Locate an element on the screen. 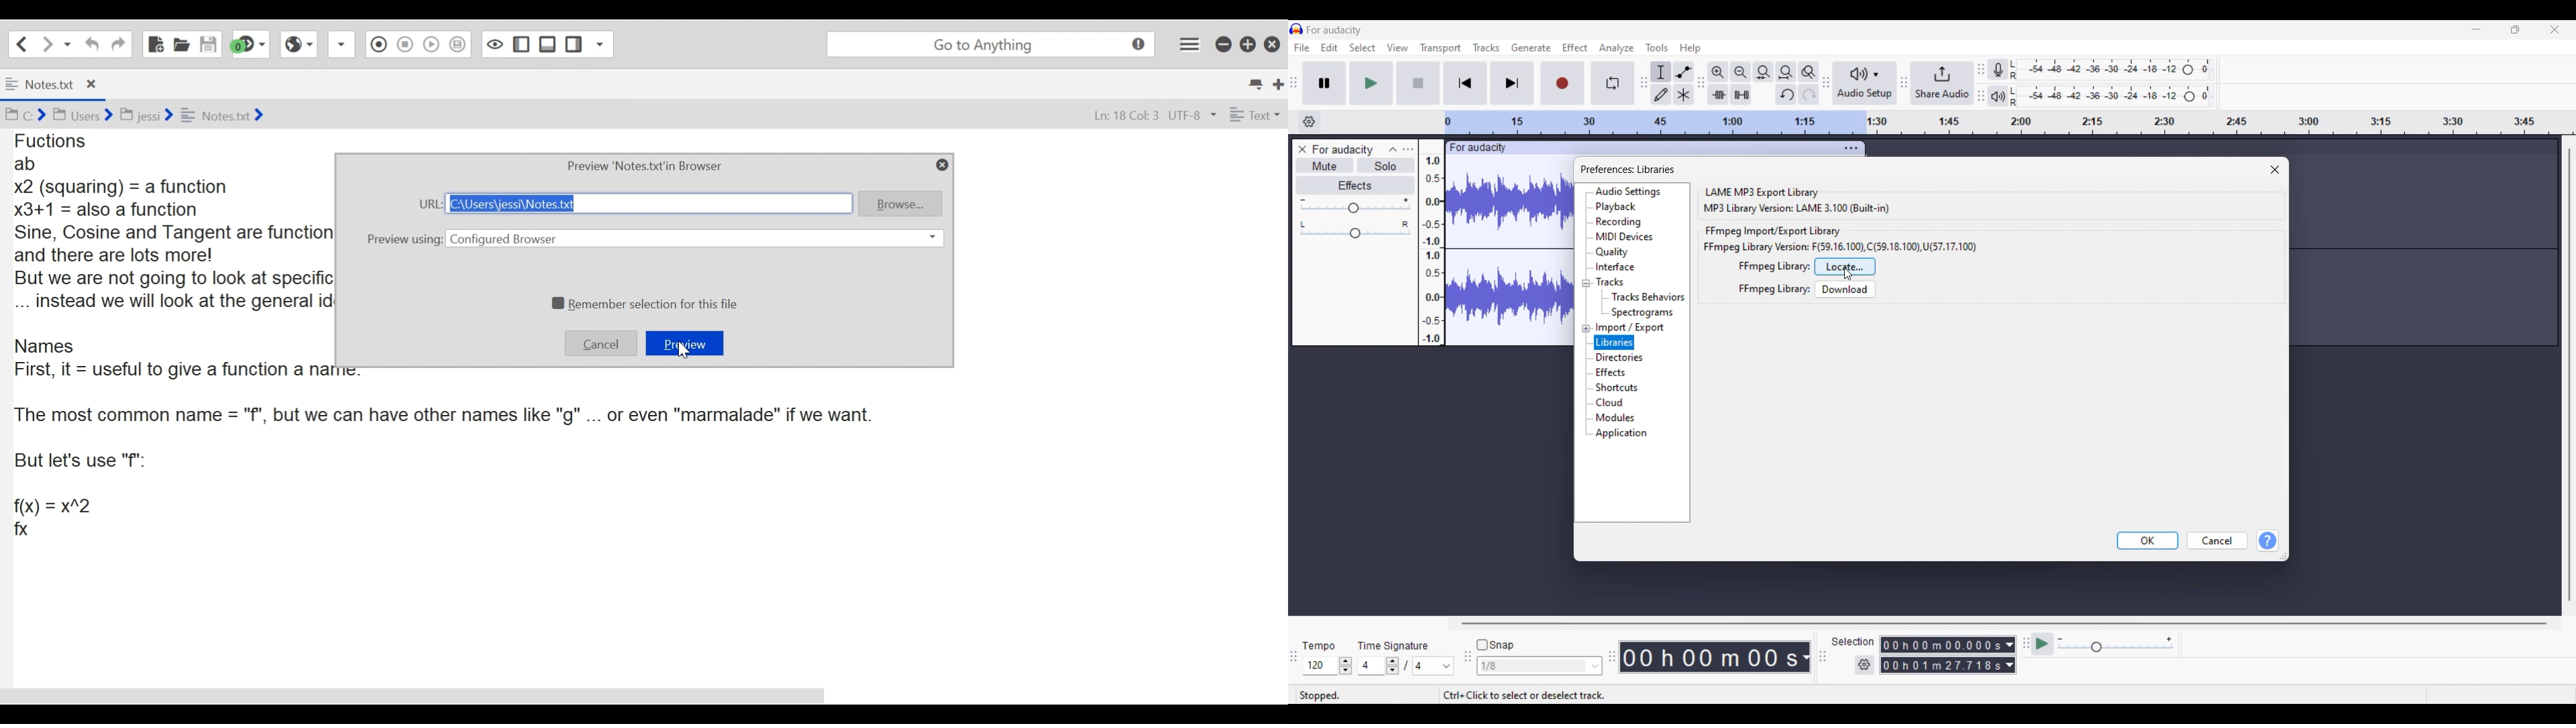 Image resolution: width=2576 pixels, height=728 pixels. amplitude is located at coordinates (1432, 243).